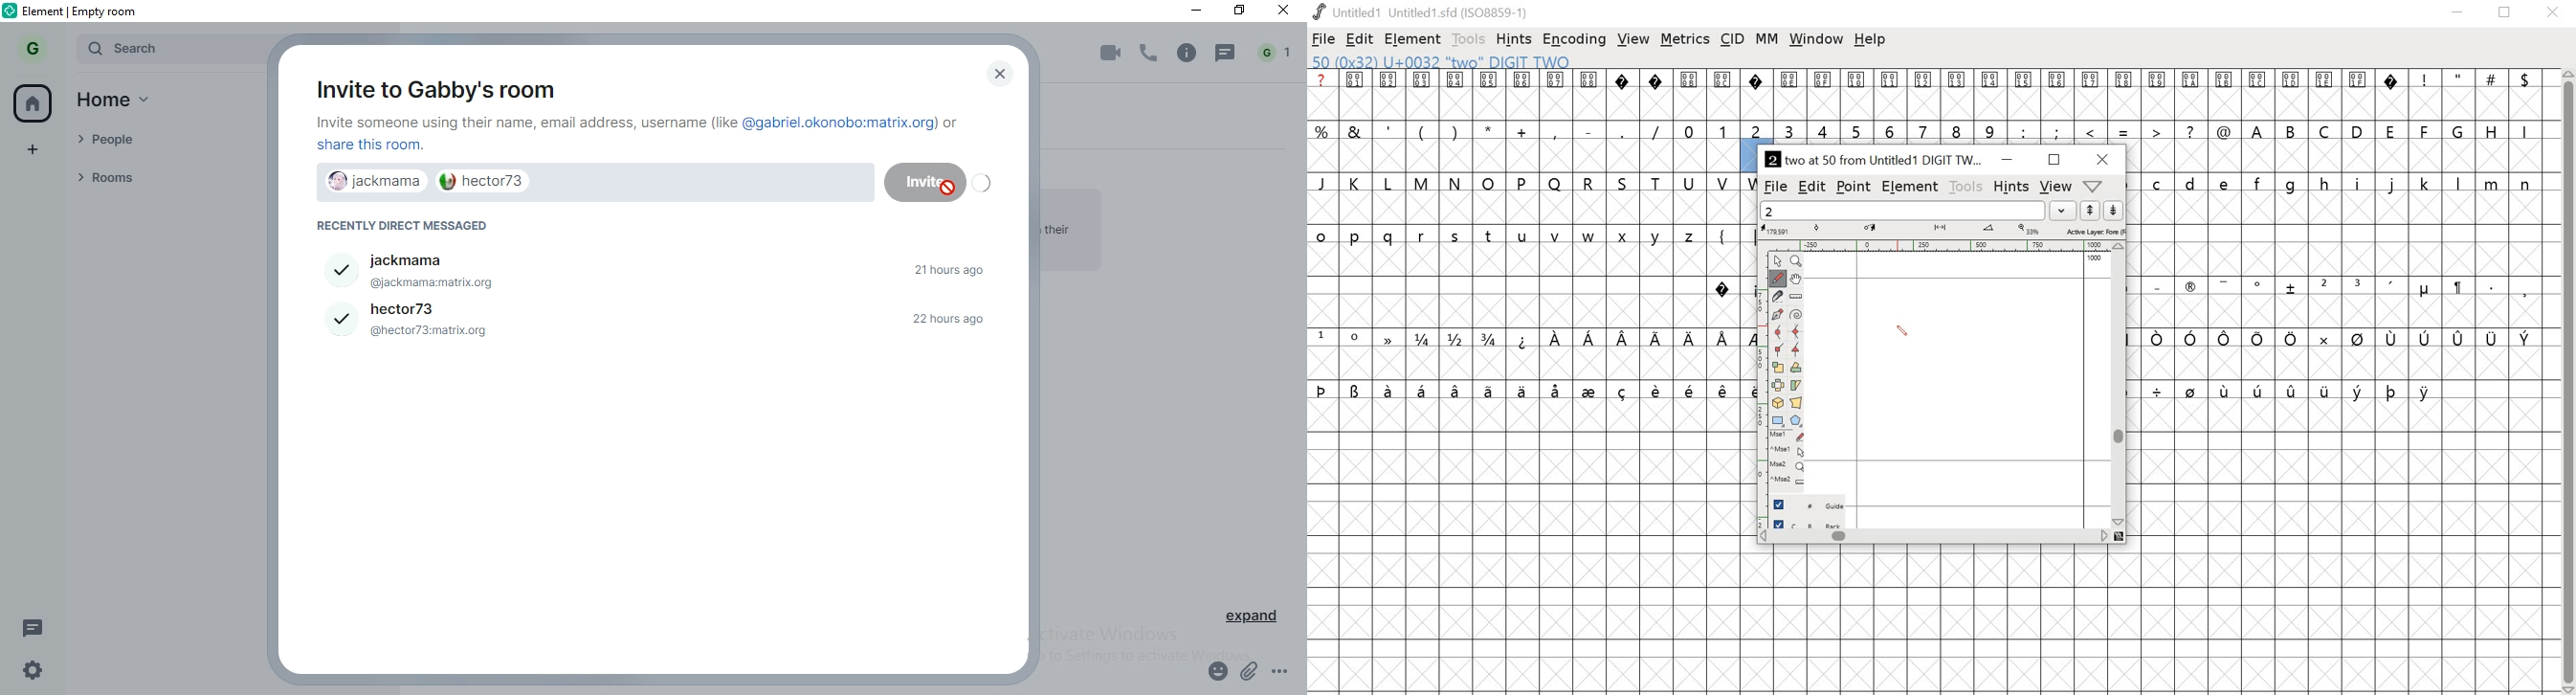 Image resolution: width=2576 pixels, height=700 pixels. What do you see at coordinates (1251, 673) in the screenshot?
I see `attachment` at bounding box center [1251, 673].